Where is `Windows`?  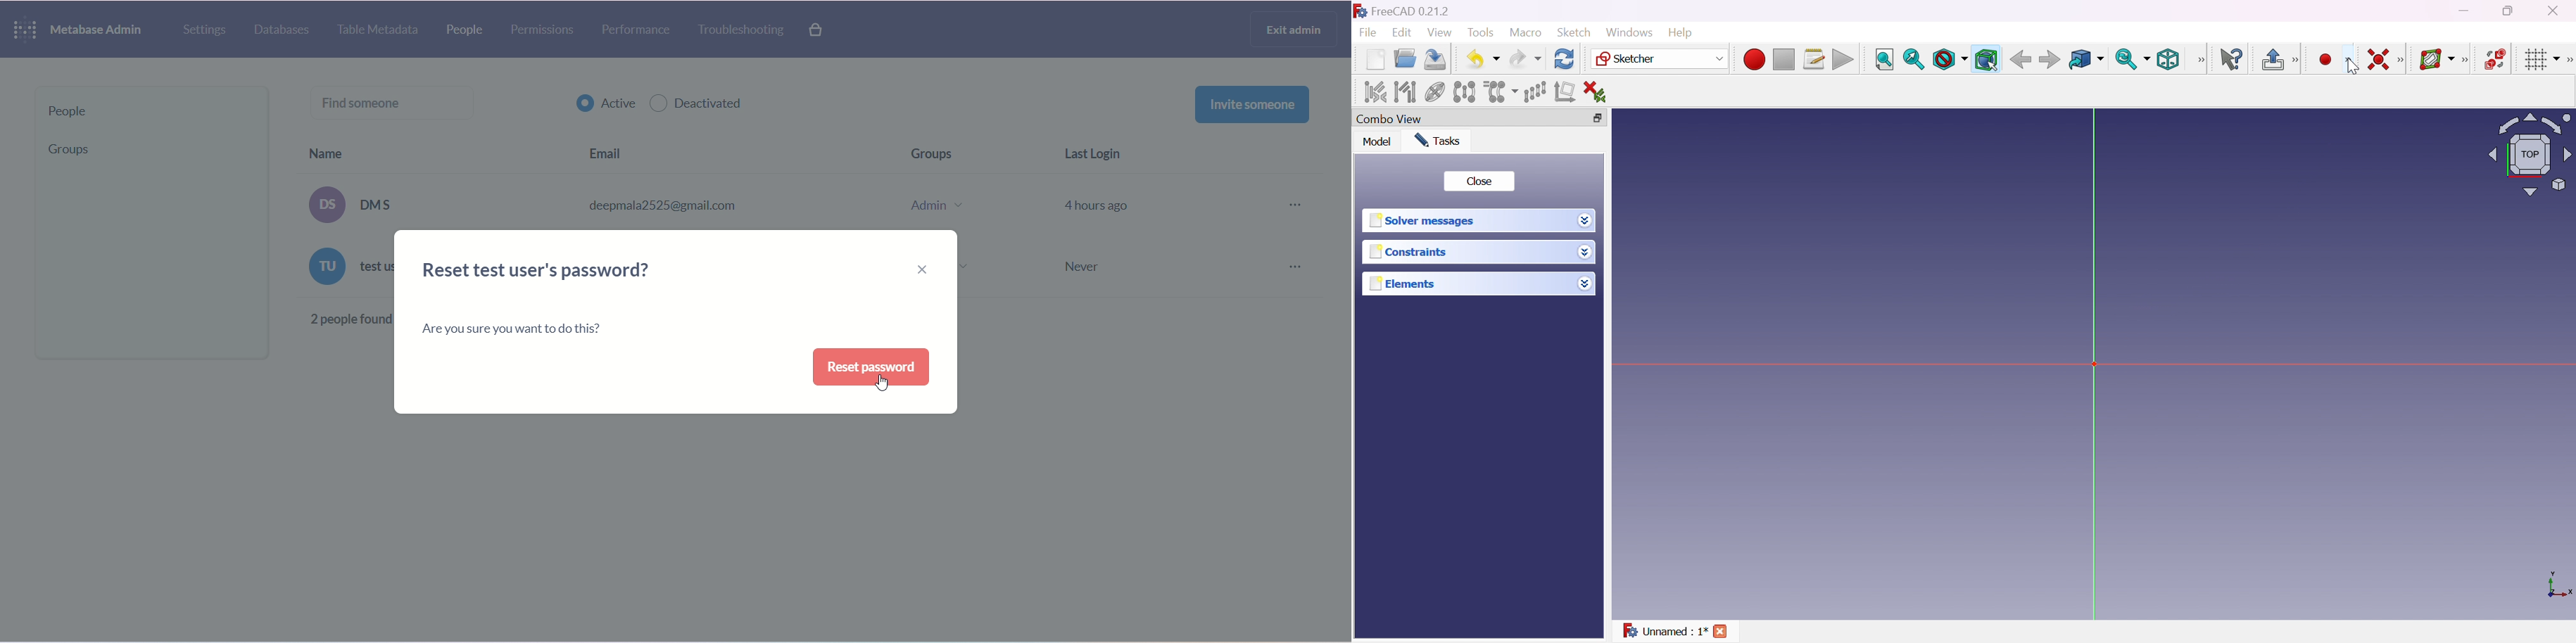
Windows is located at coordinates (1630, 32).